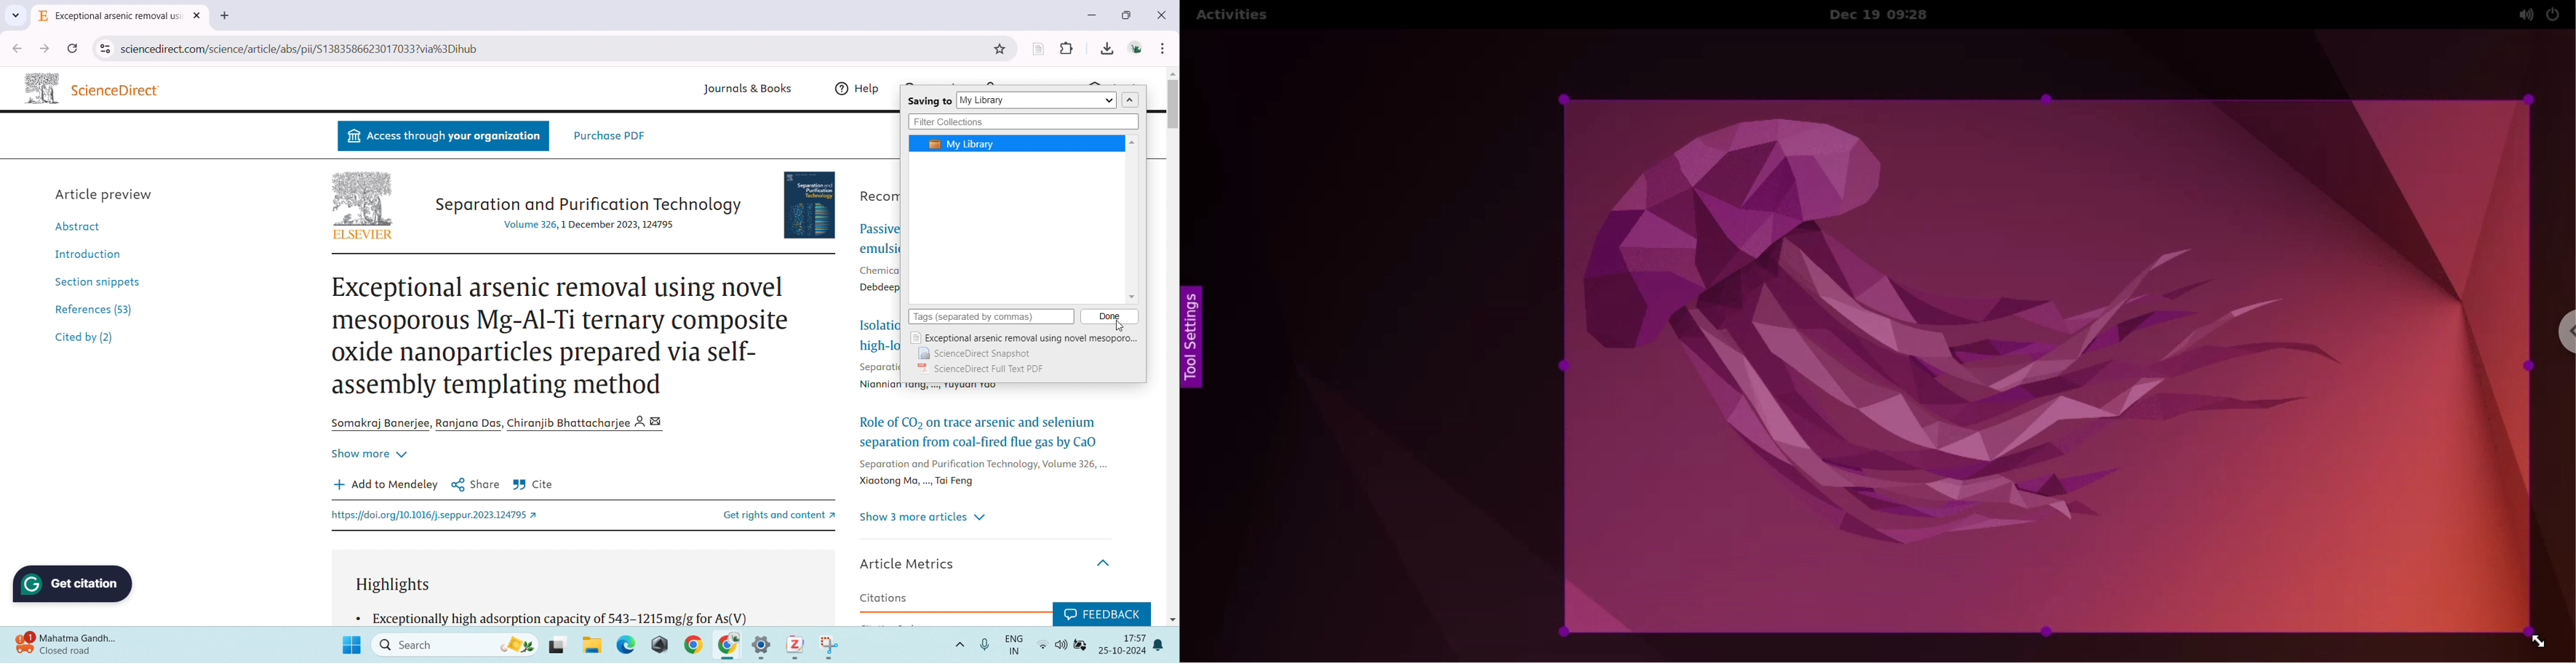 Image resolution: width=2576 pixels, height=672 pixels. I want to click on Journals & Books, so click(745, 90).